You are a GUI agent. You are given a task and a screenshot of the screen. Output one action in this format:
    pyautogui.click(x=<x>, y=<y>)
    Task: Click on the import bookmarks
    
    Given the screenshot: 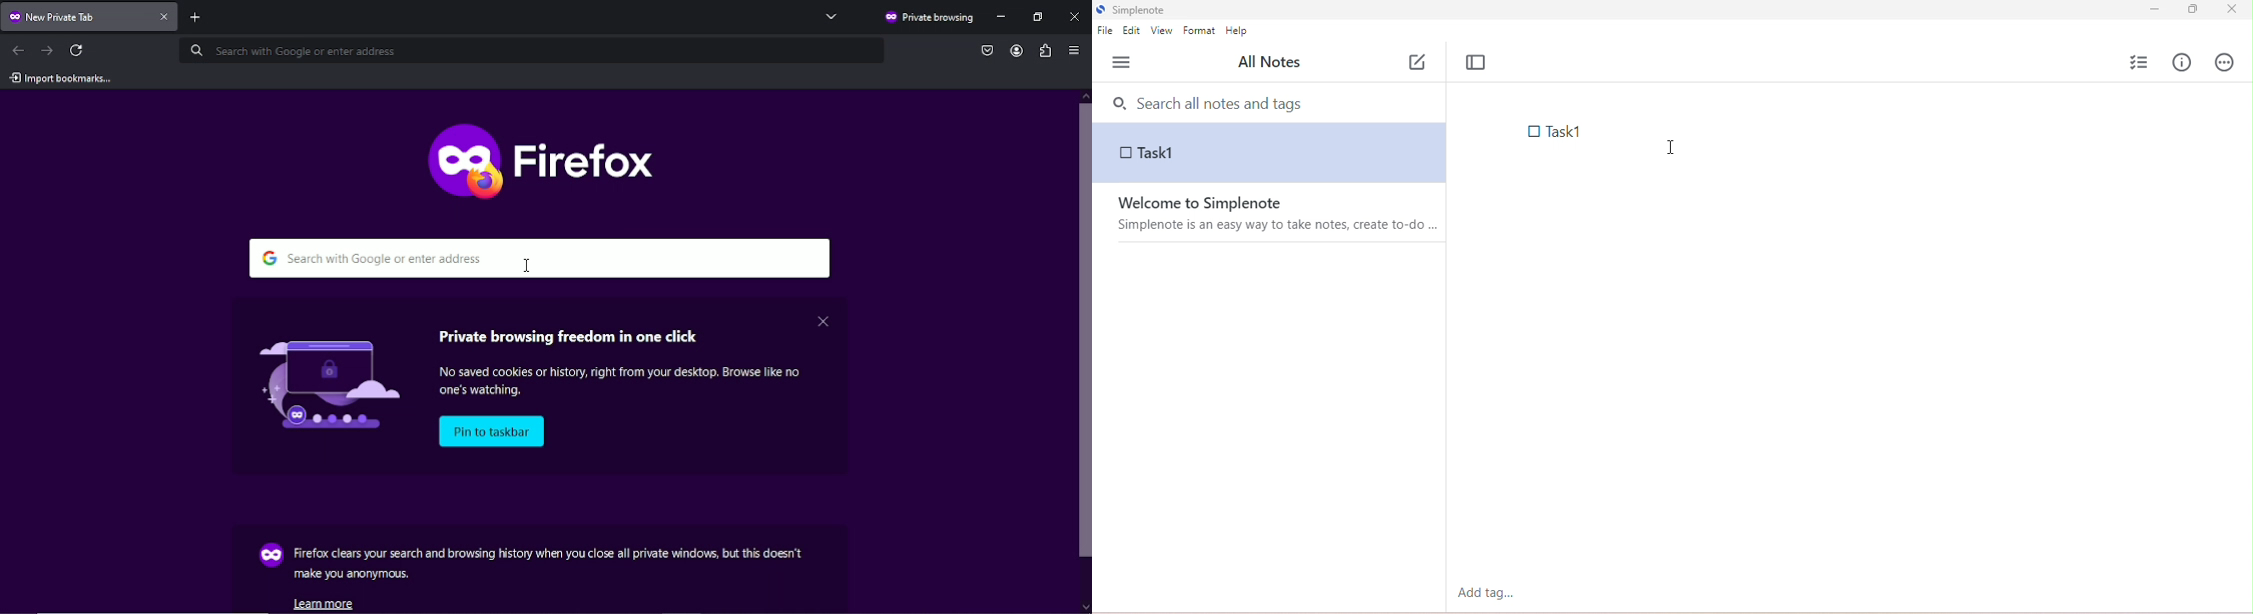 What is the action you would take?
    pyautogui.click(x=60, y=78)
    